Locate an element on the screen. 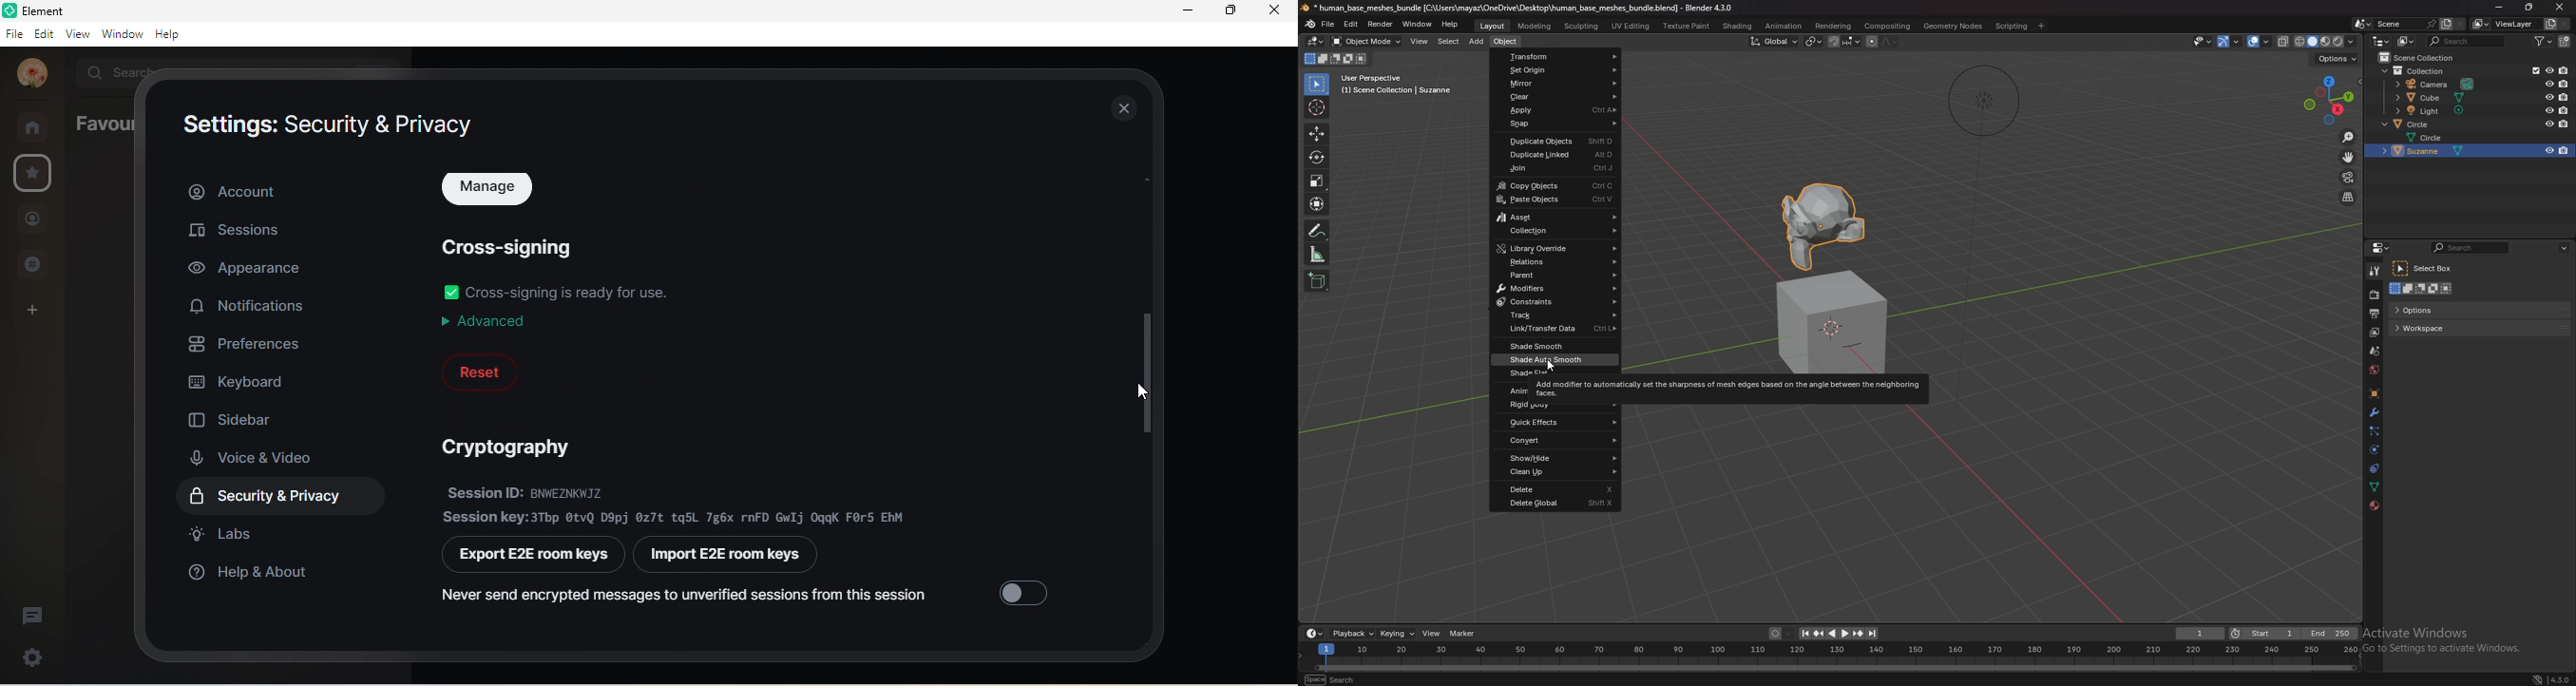 The width and height of the screenshot is (2576, 700). disable in renders is located at coordinates (2564, 71).